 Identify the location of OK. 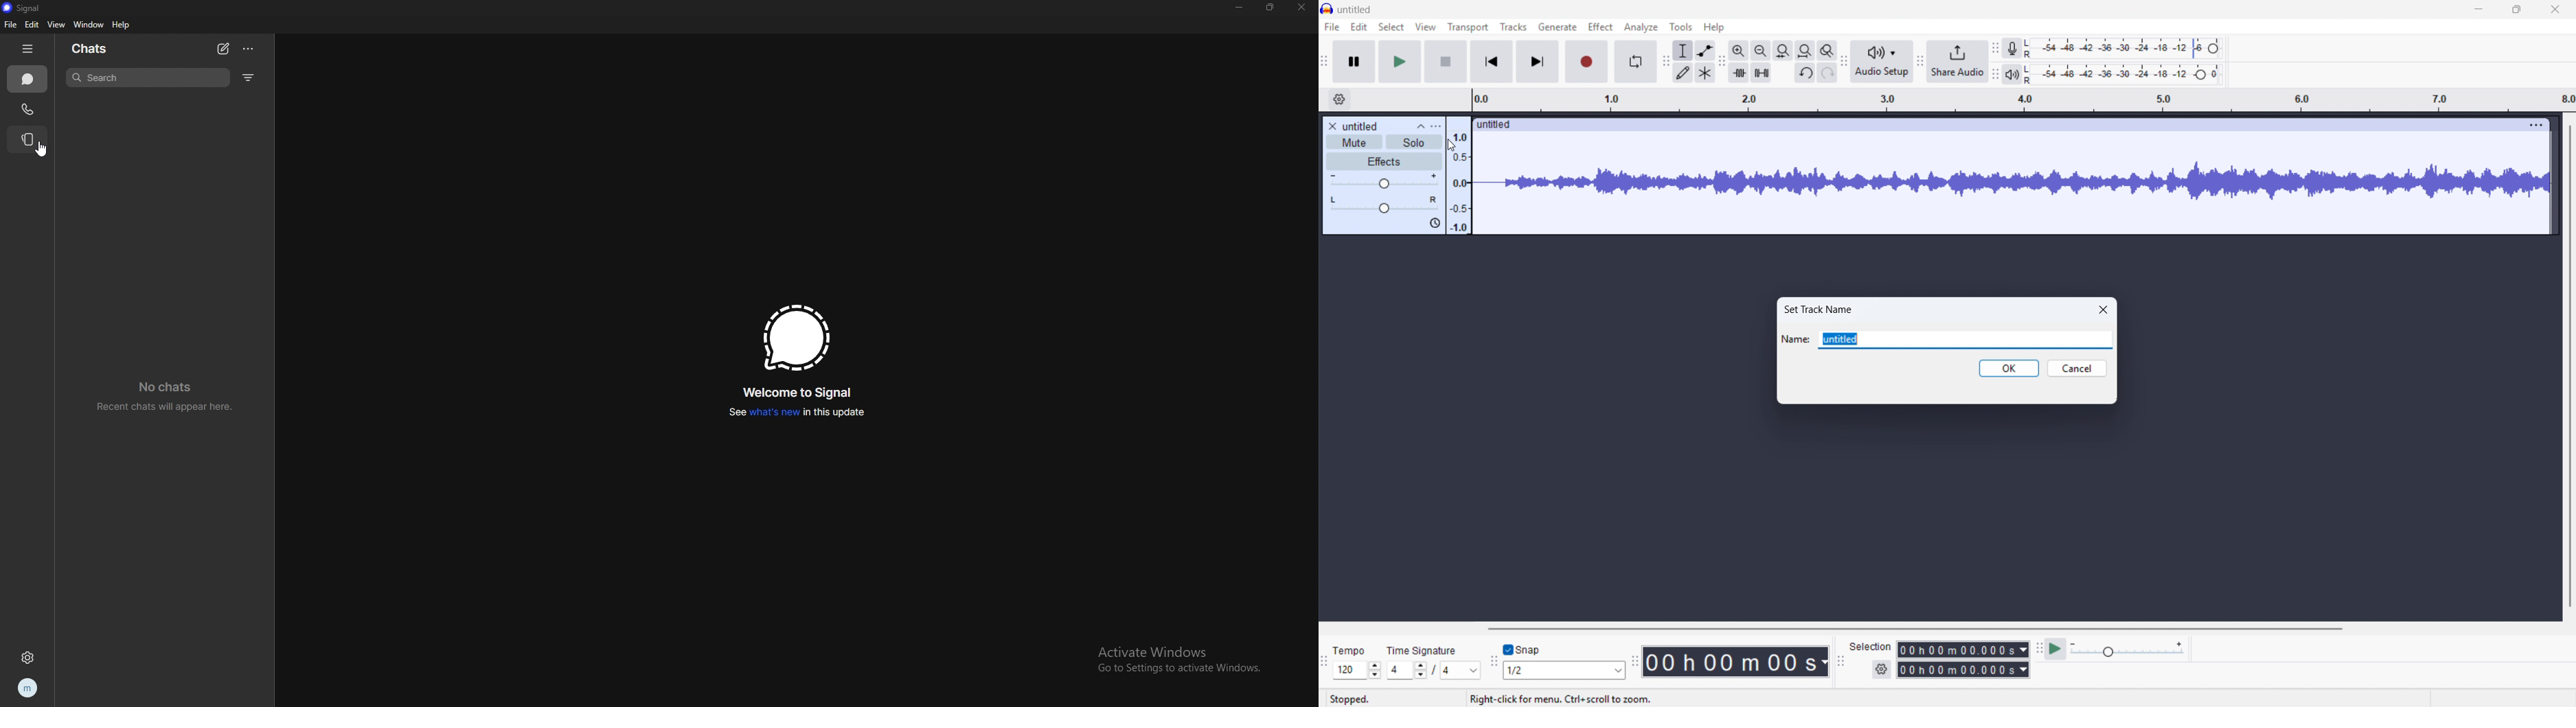
(2010, 369).